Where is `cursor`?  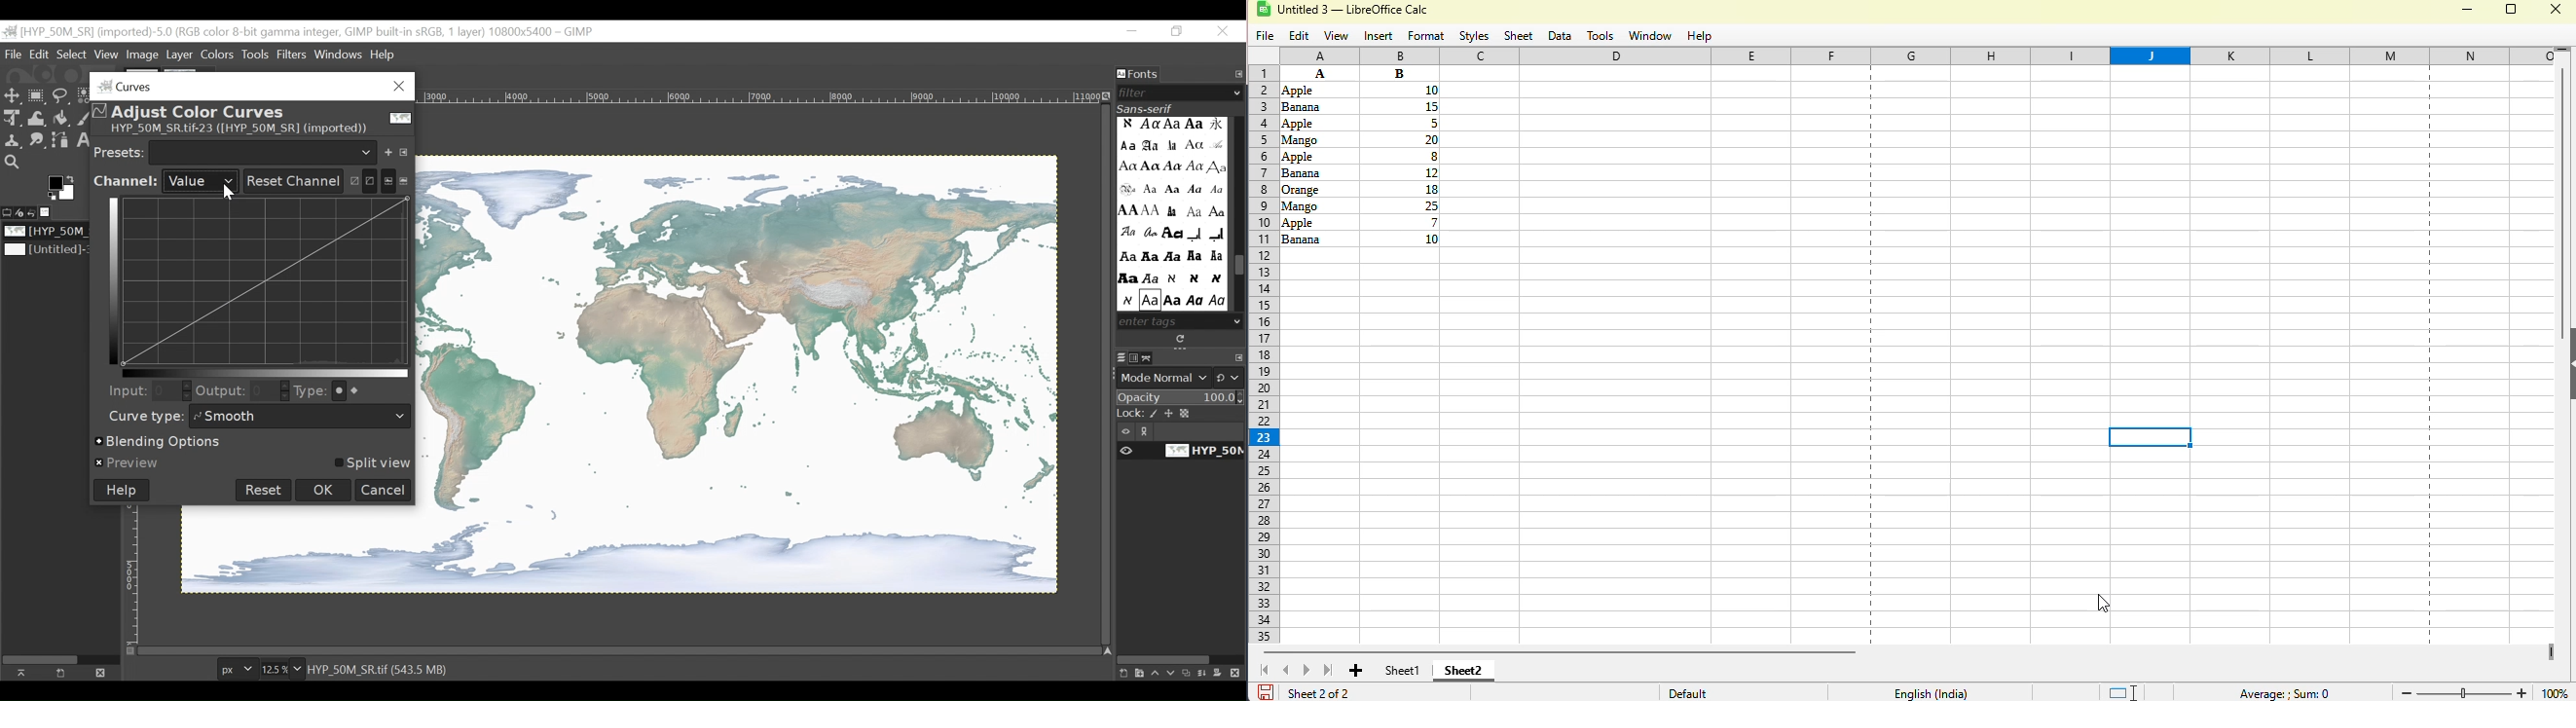 cursor is located at coordinates (227, 195).